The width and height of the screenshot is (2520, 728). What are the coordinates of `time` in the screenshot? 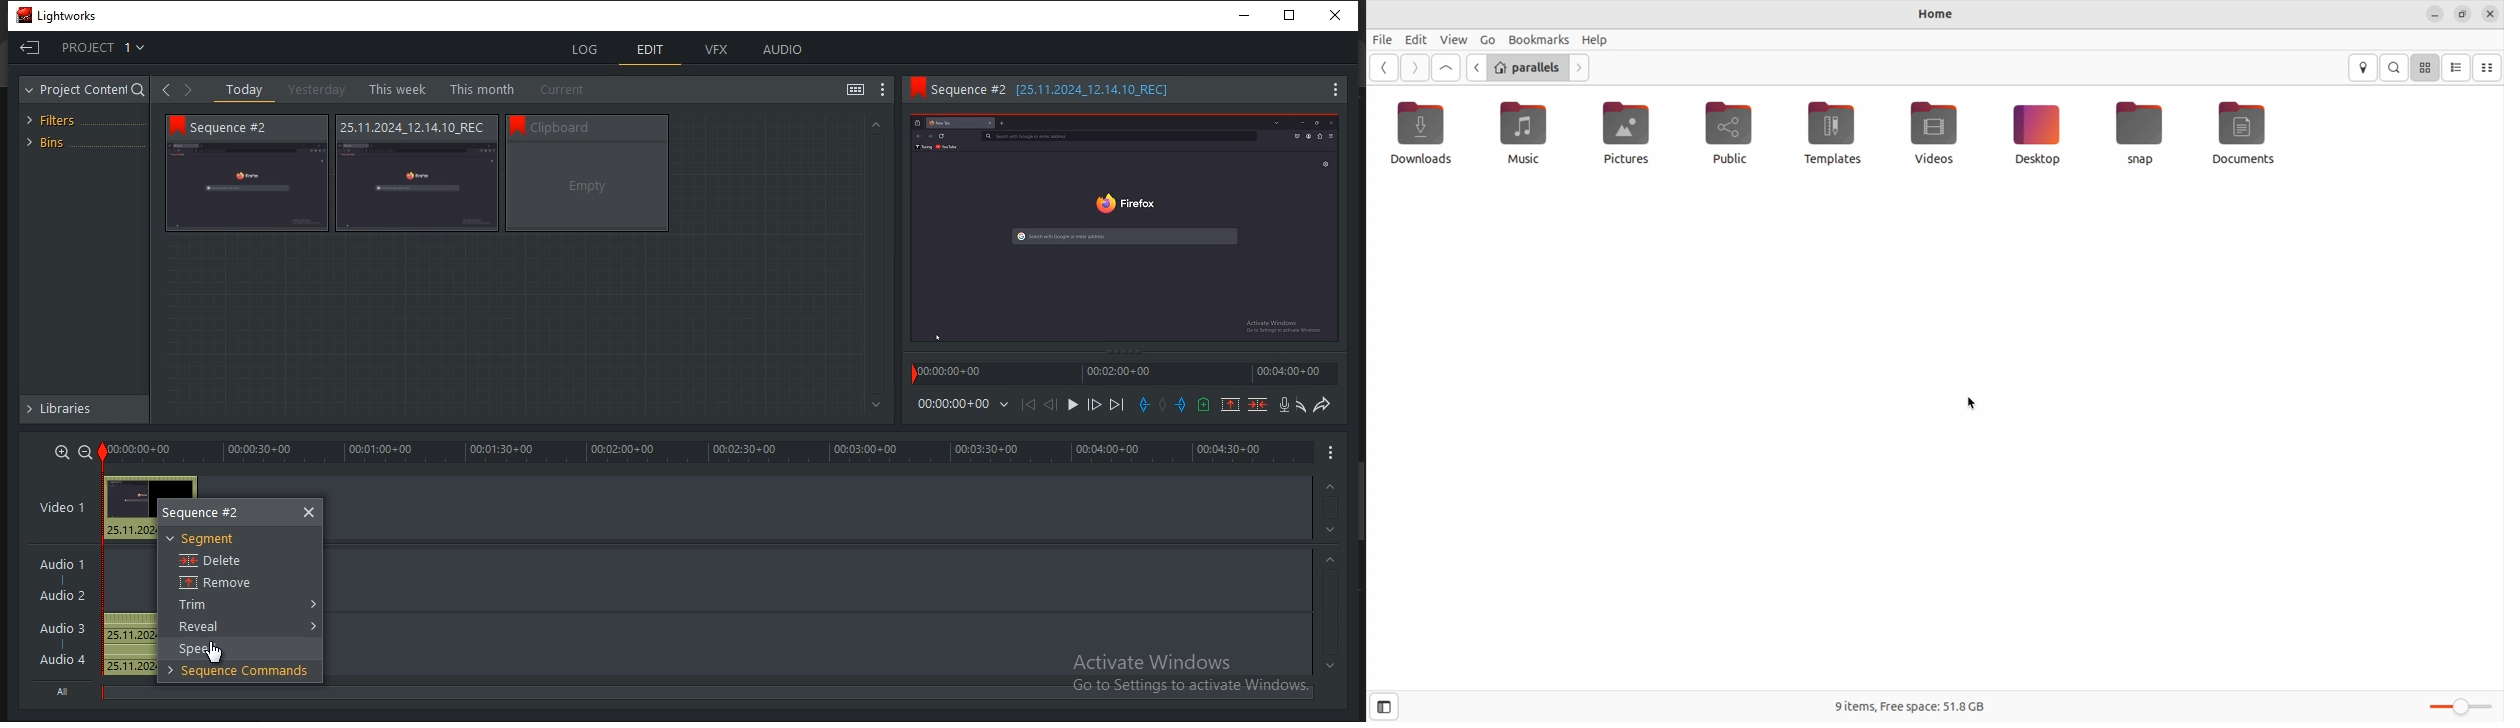 It's located at (952, 404).